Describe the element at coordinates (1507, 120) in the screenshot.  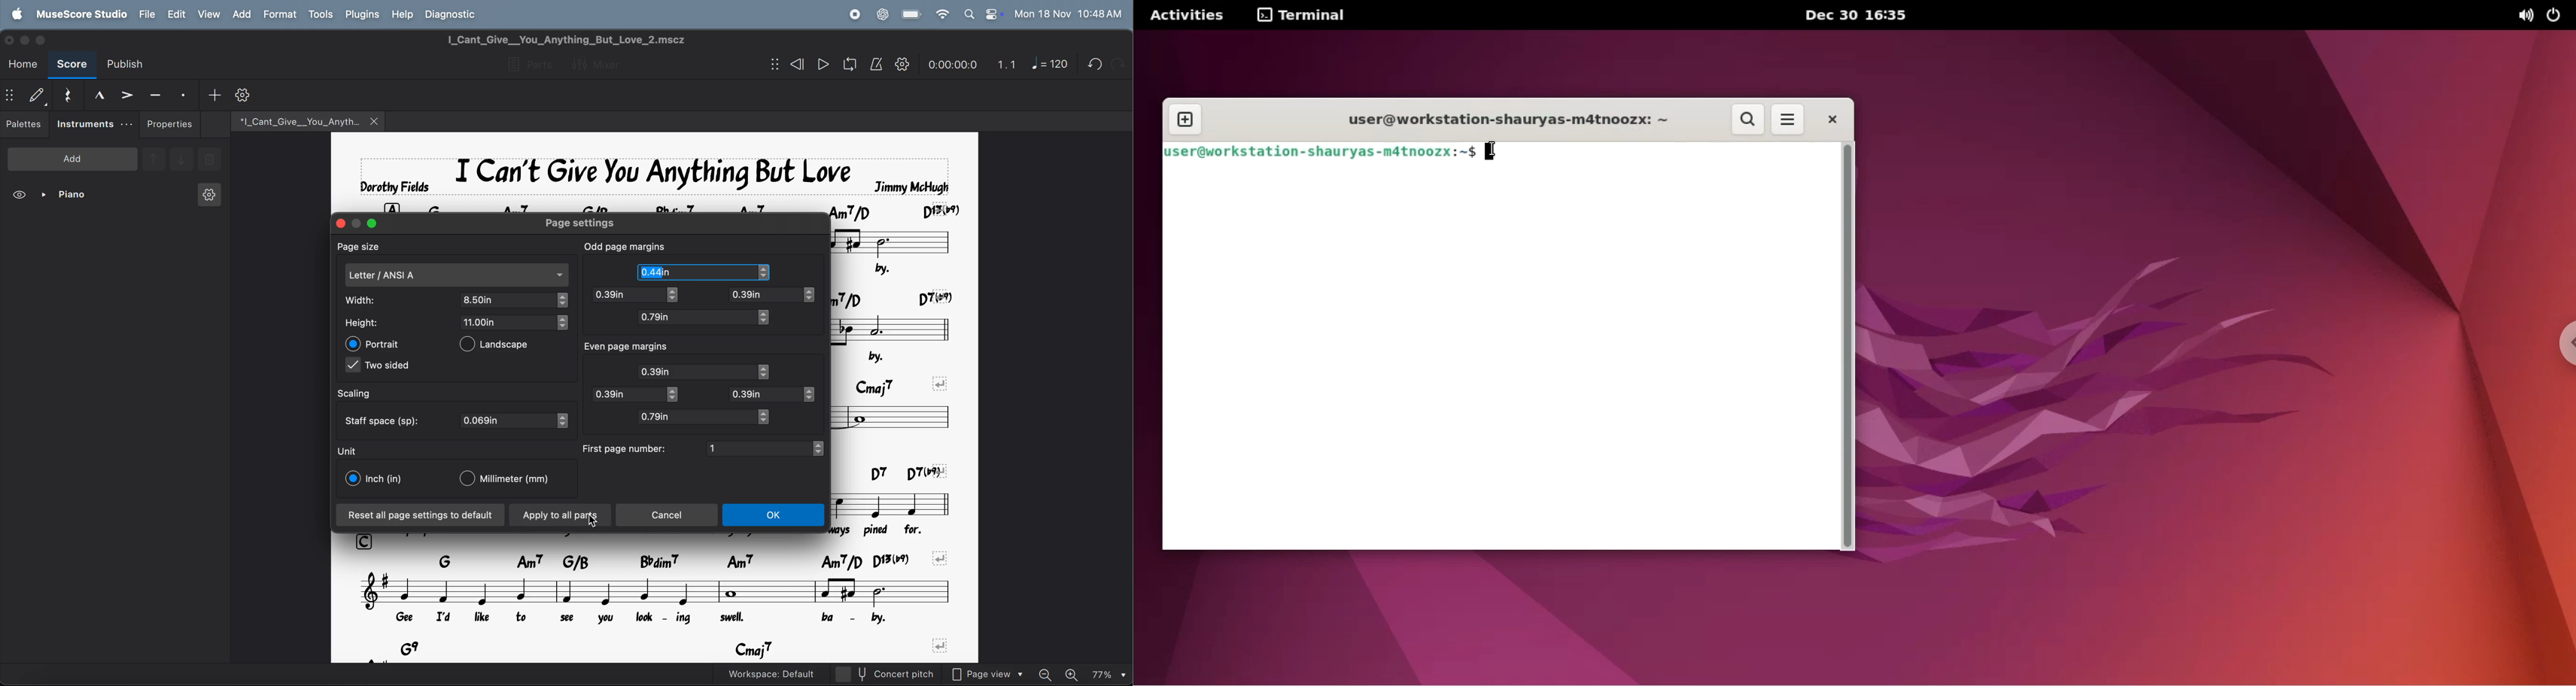
I see `user@workstation-shauryas-m4tnoozx: ~` at that location.